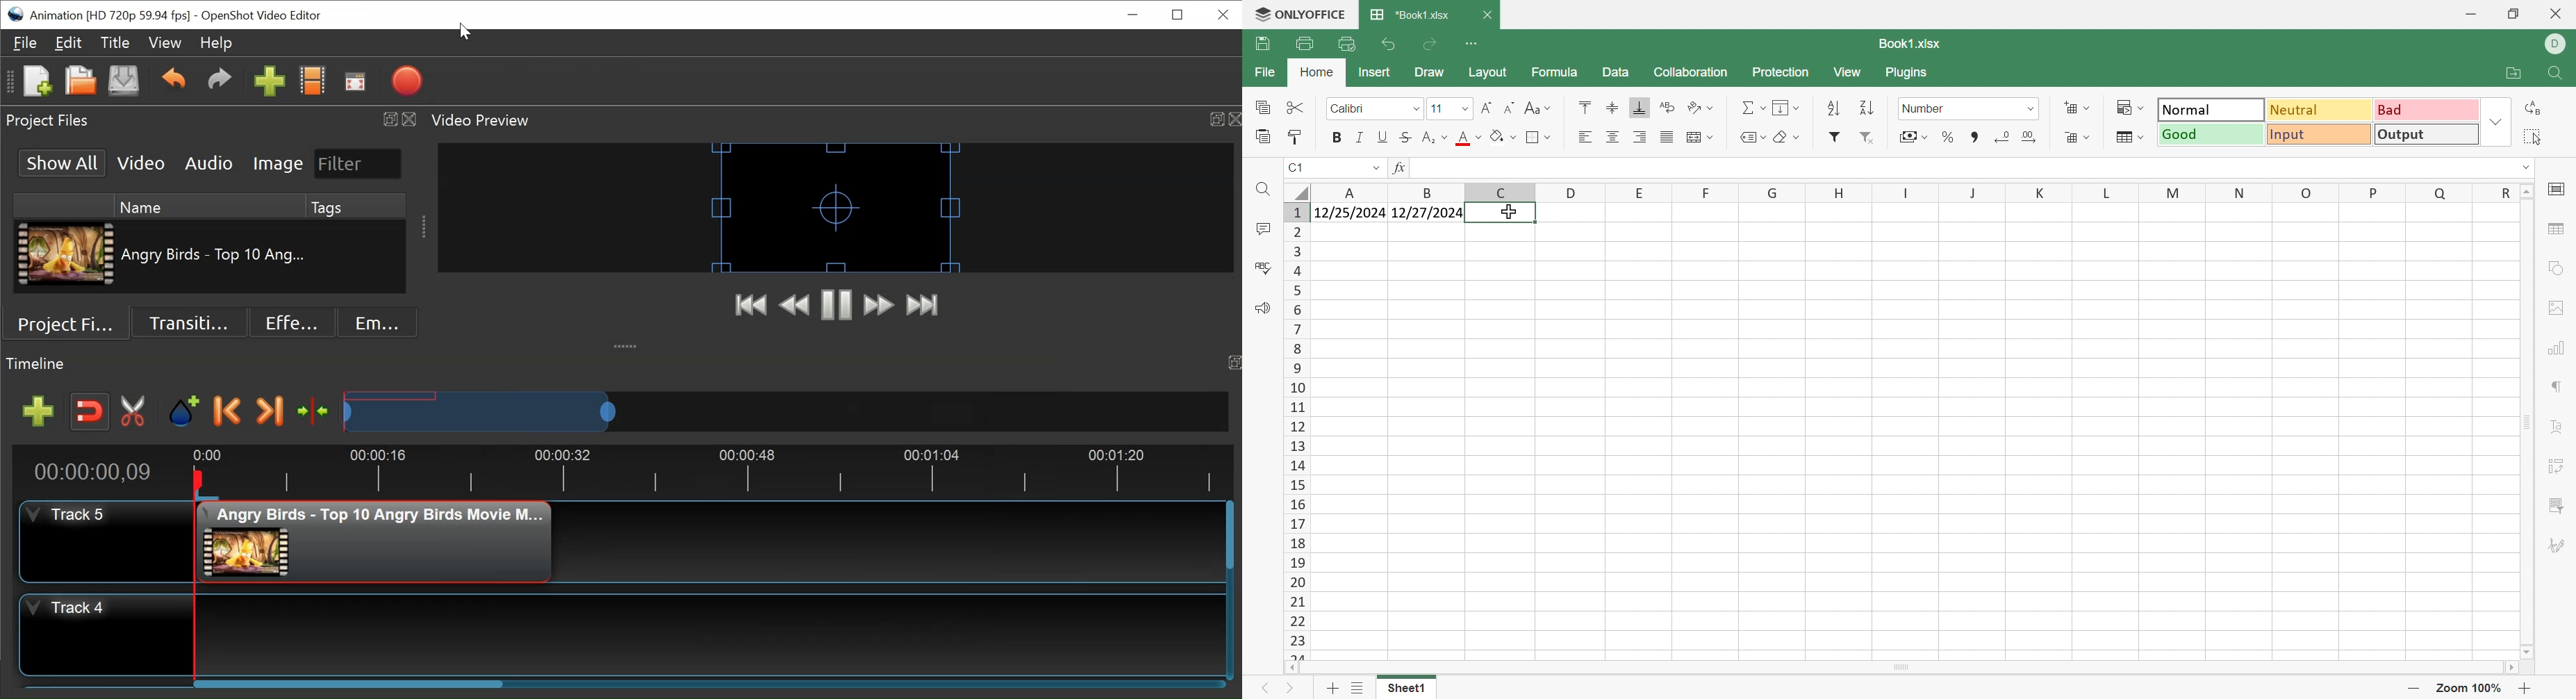 The width and height of the screenshot is (2576, 700). I want to click on View, so click(1846, 73).